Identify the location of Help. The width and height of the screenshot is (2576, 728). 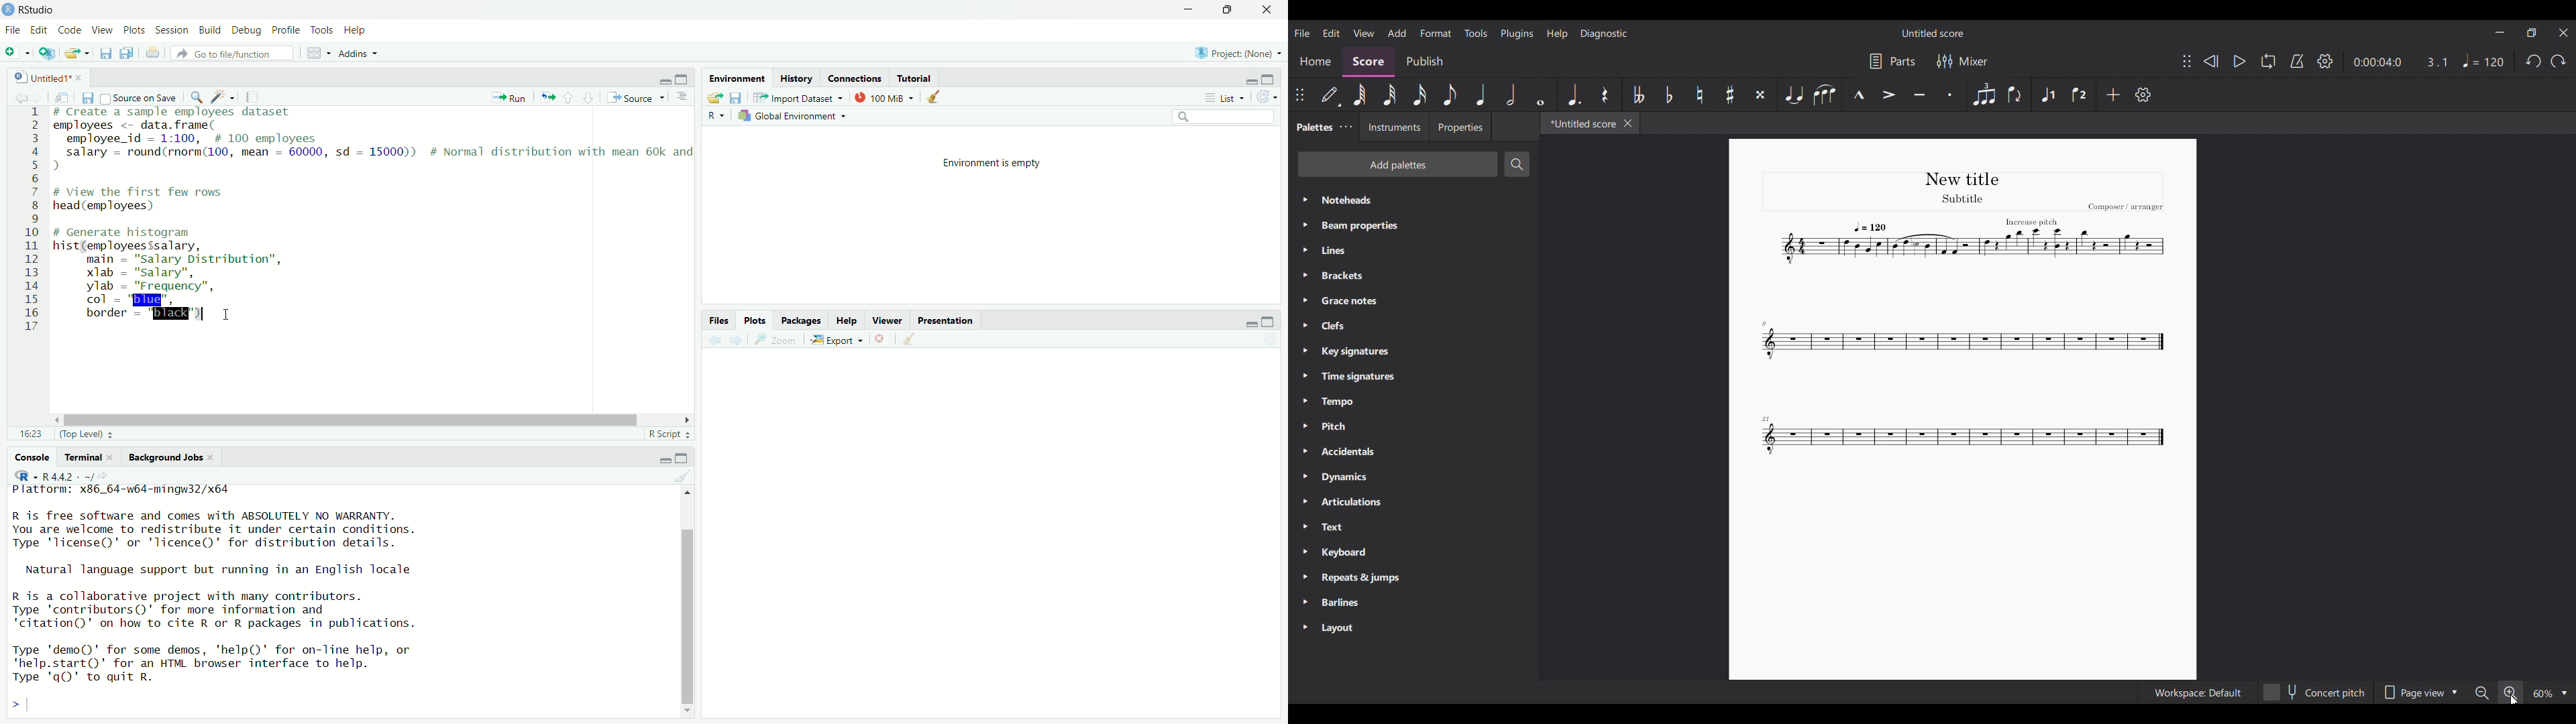
(356, 32).